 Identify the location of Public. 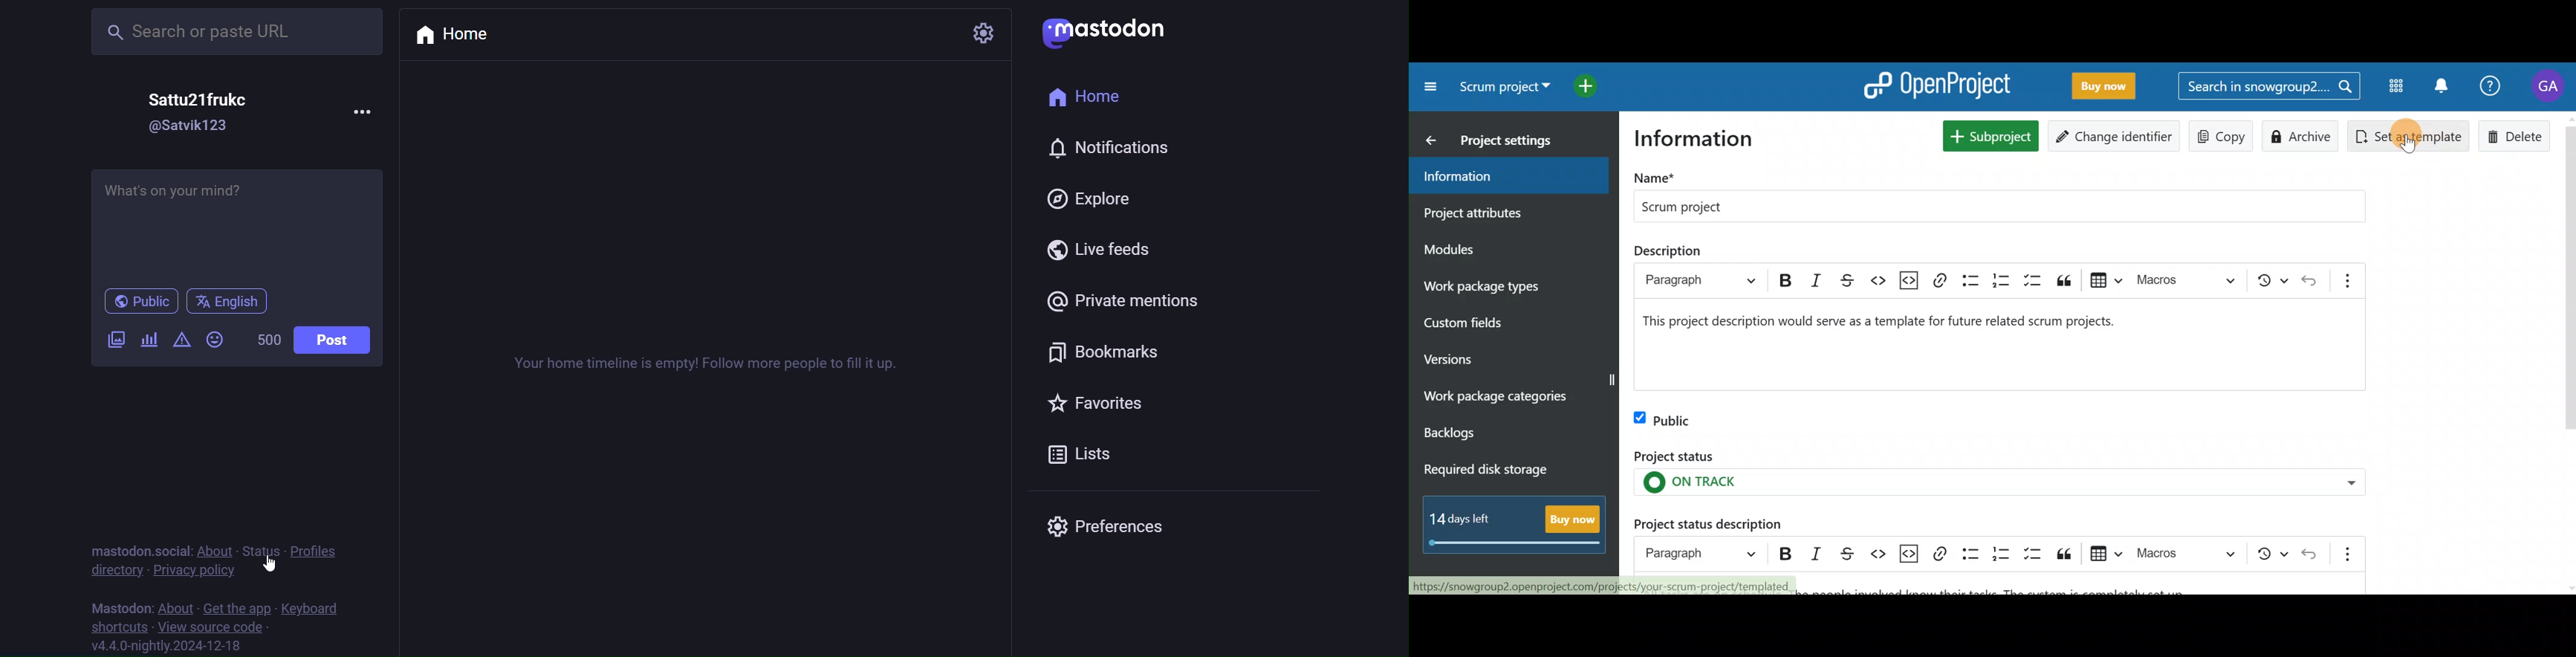
(143, 302).